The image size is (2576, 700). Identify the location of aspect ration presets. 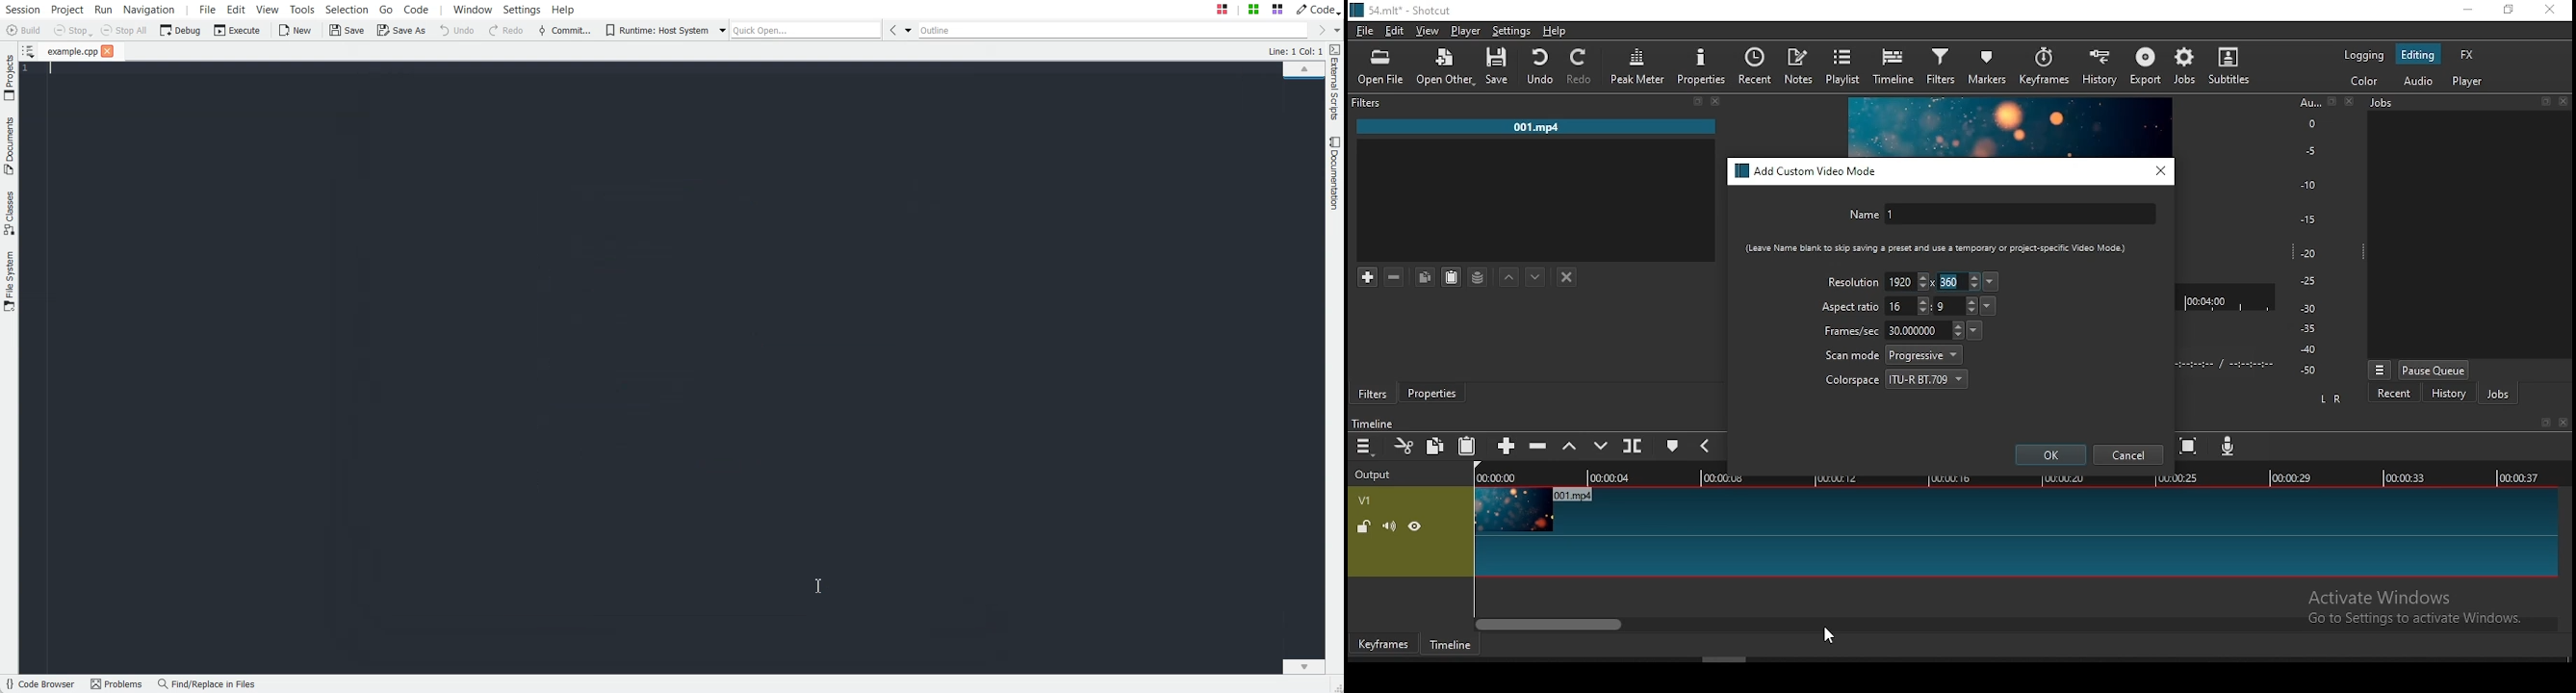
(1990, 306).